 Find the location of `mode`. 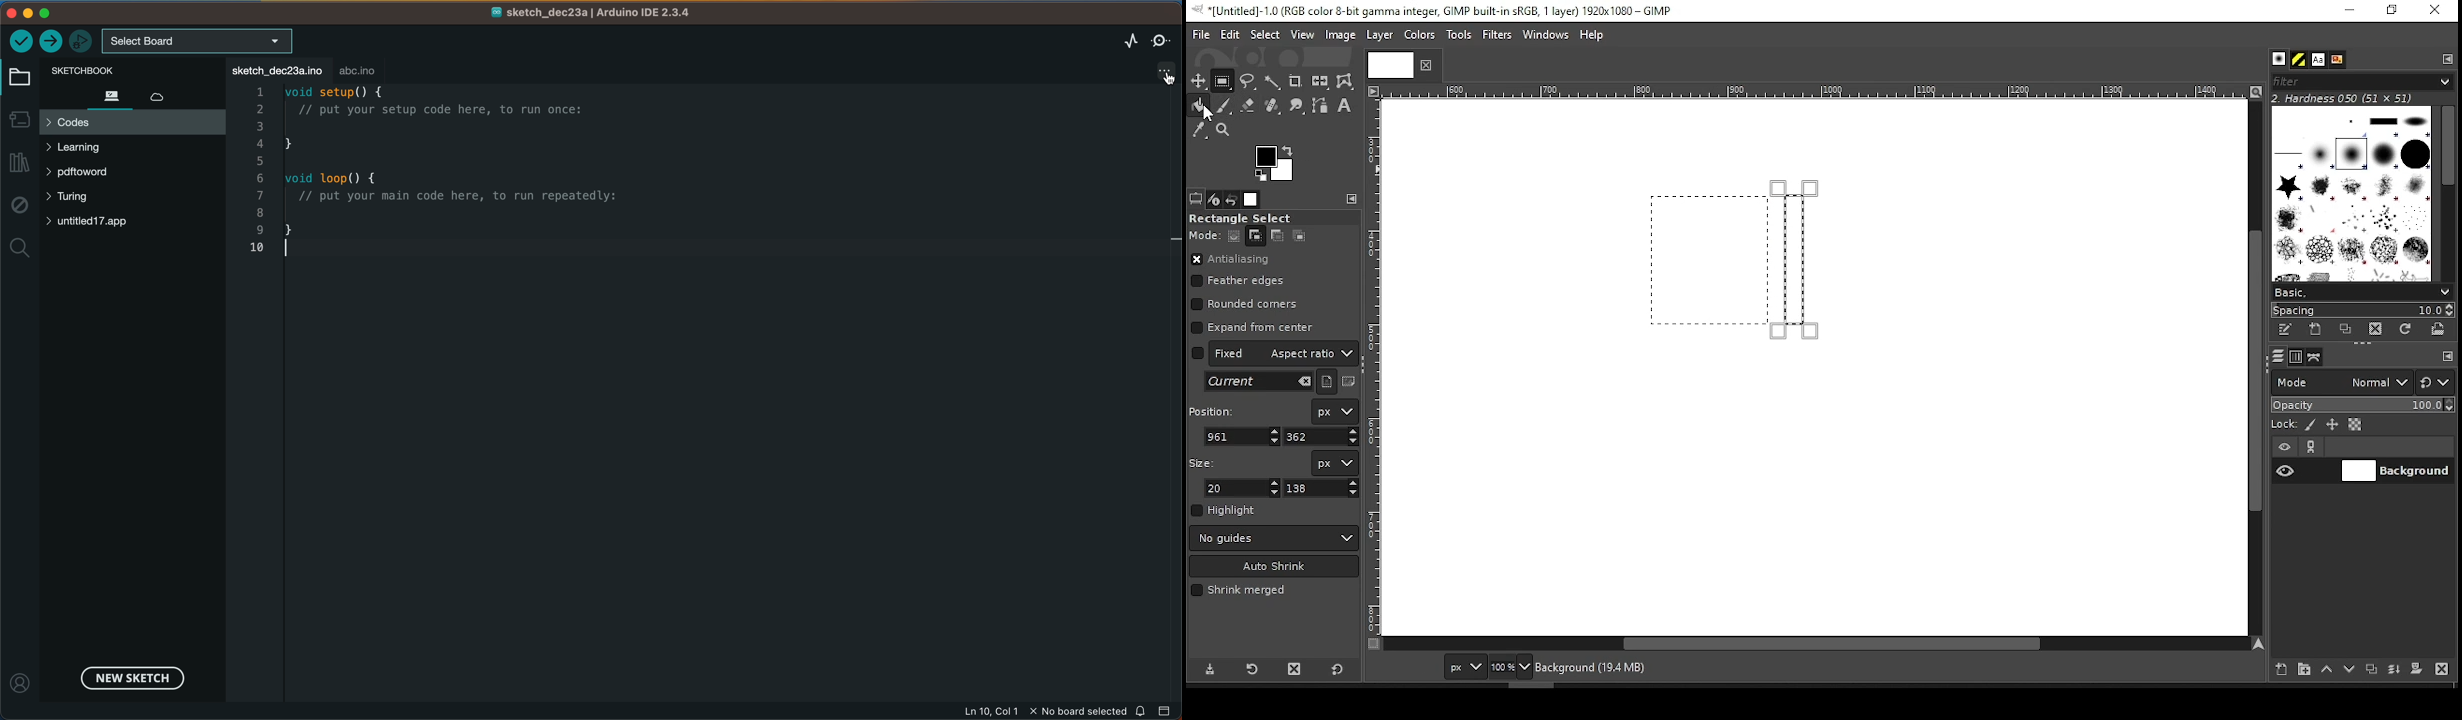

mode is located at coordinates (2341, 384).